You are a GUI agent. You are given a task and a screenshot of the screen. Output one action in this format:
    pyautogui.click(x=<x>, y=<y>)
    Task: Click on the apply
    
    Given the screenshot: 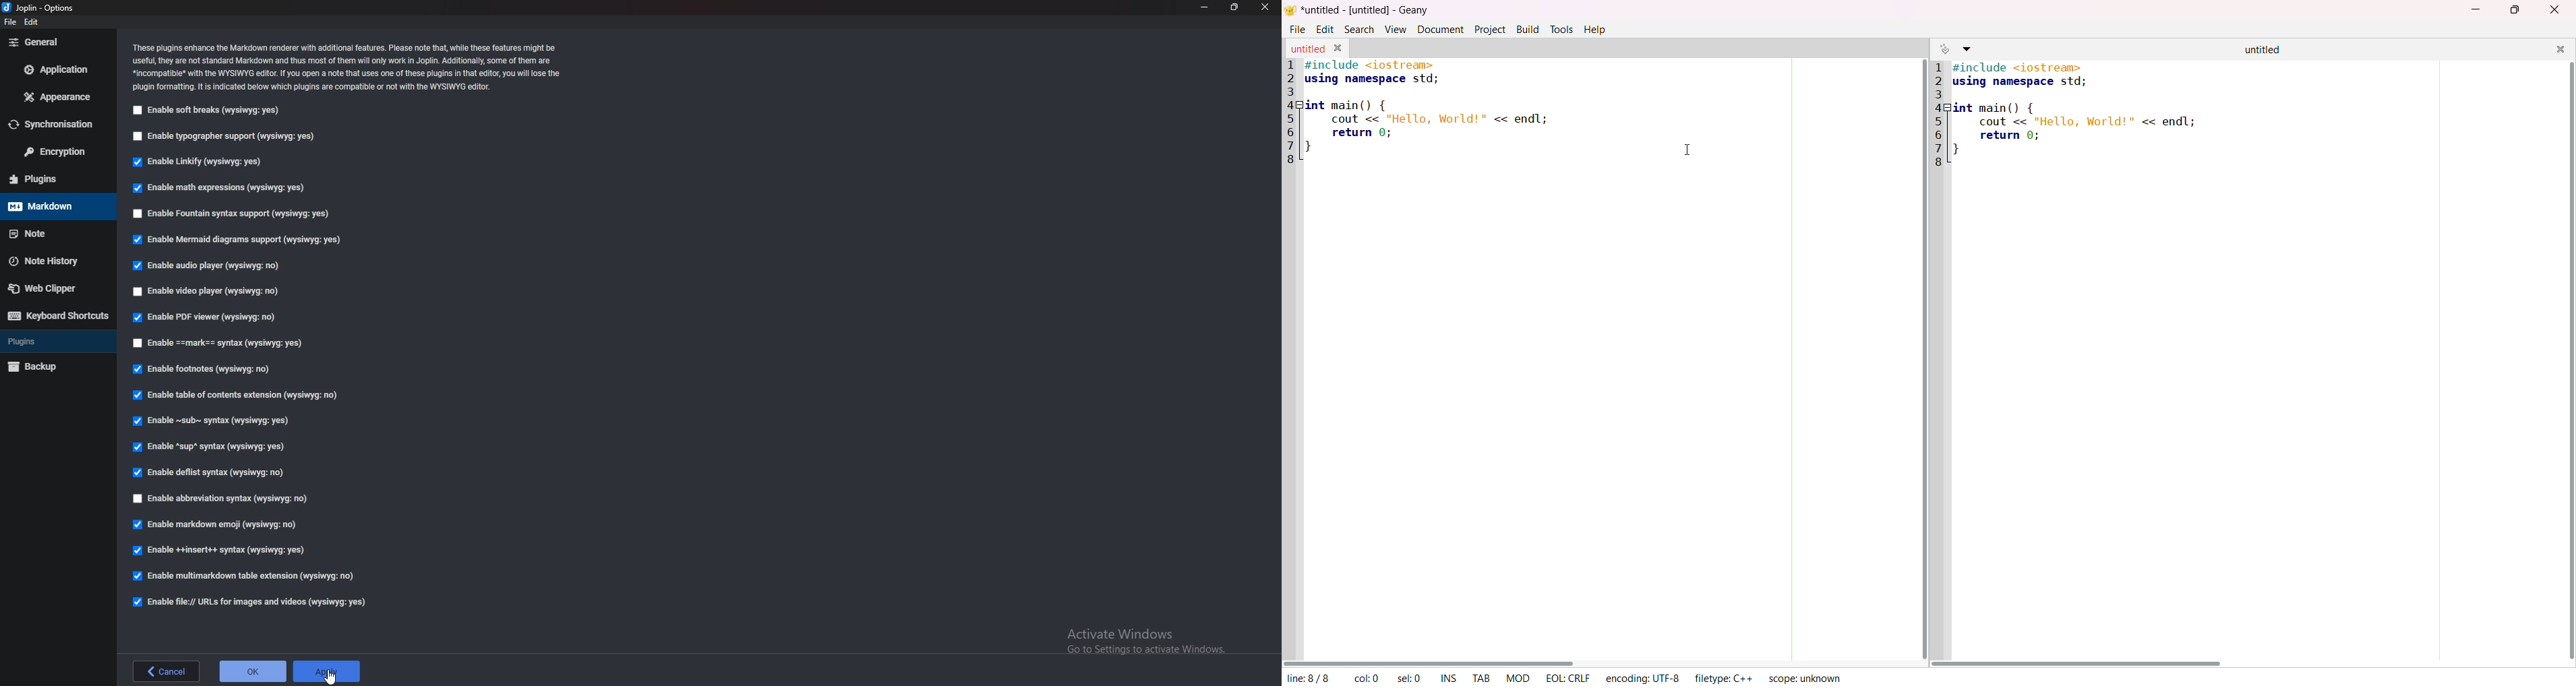 What is the action you would take?
    pyautogui.click(x=326, y=671)
    